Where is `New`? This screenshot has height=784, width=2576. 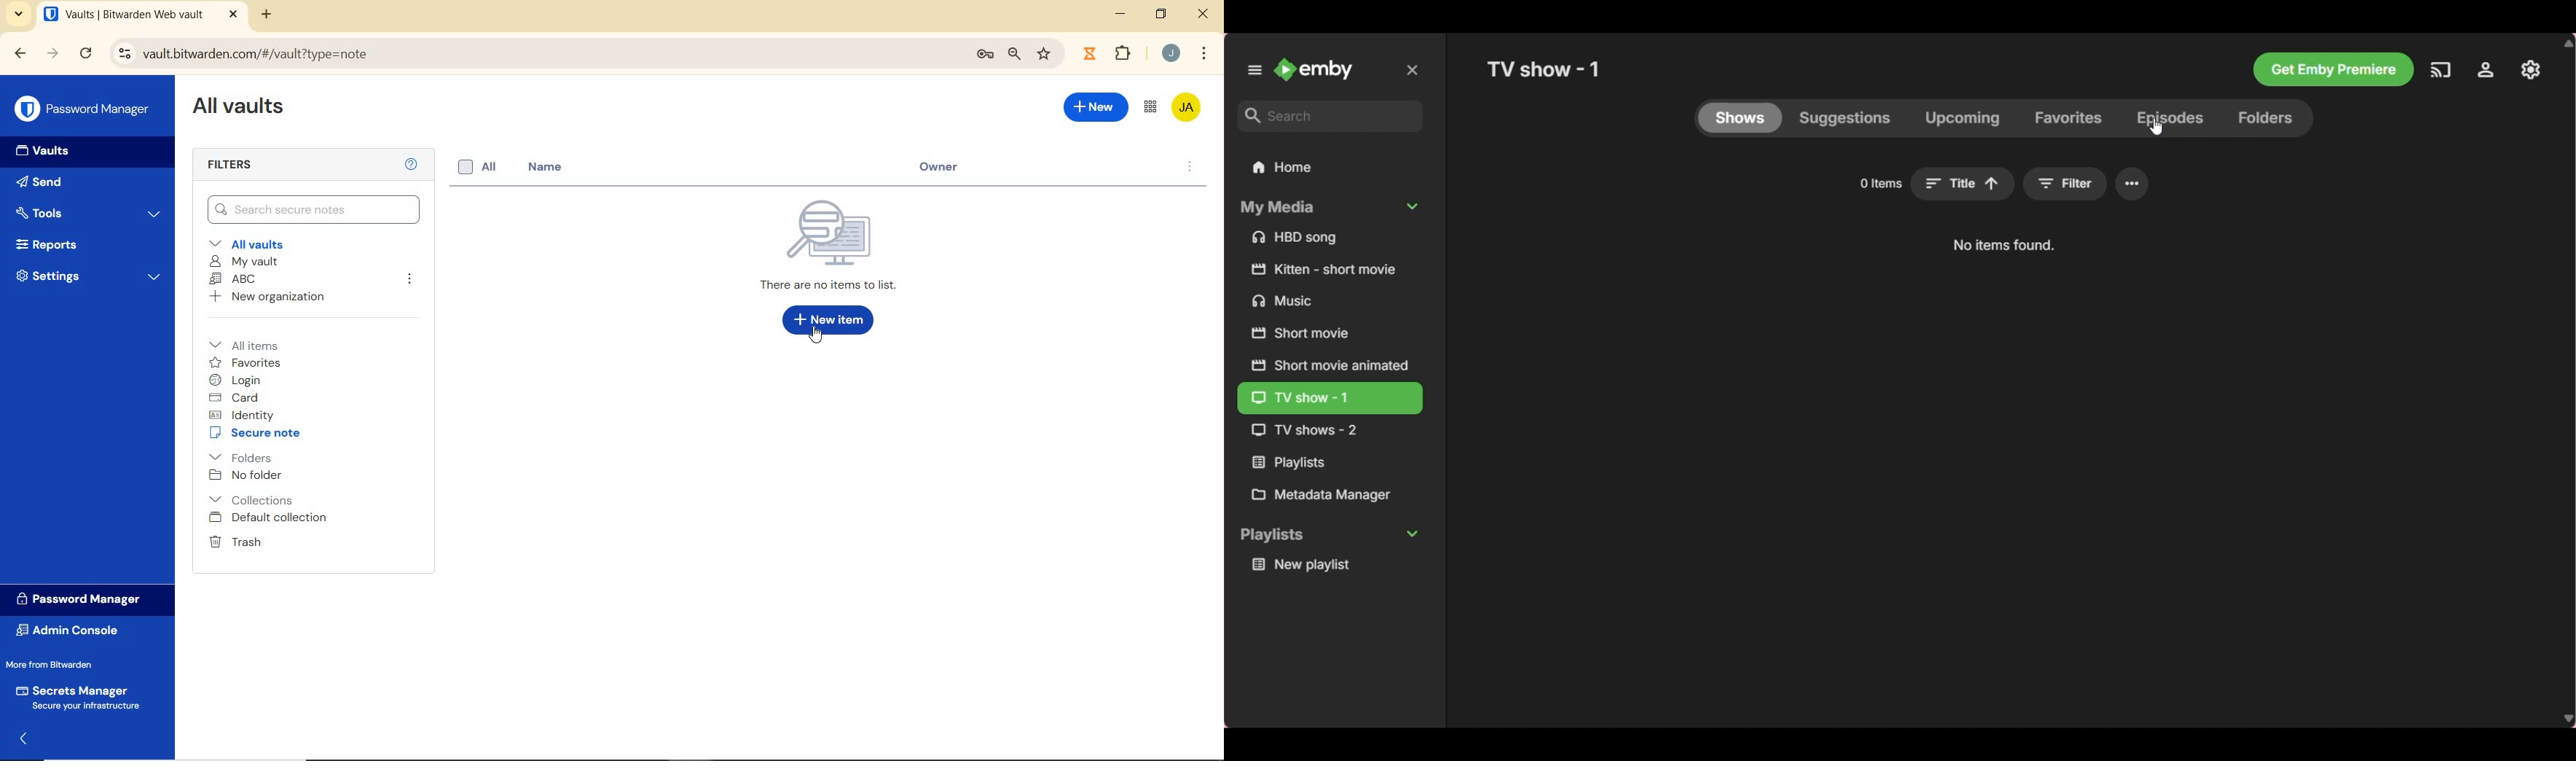 New is located at coordinates (1096, 110).